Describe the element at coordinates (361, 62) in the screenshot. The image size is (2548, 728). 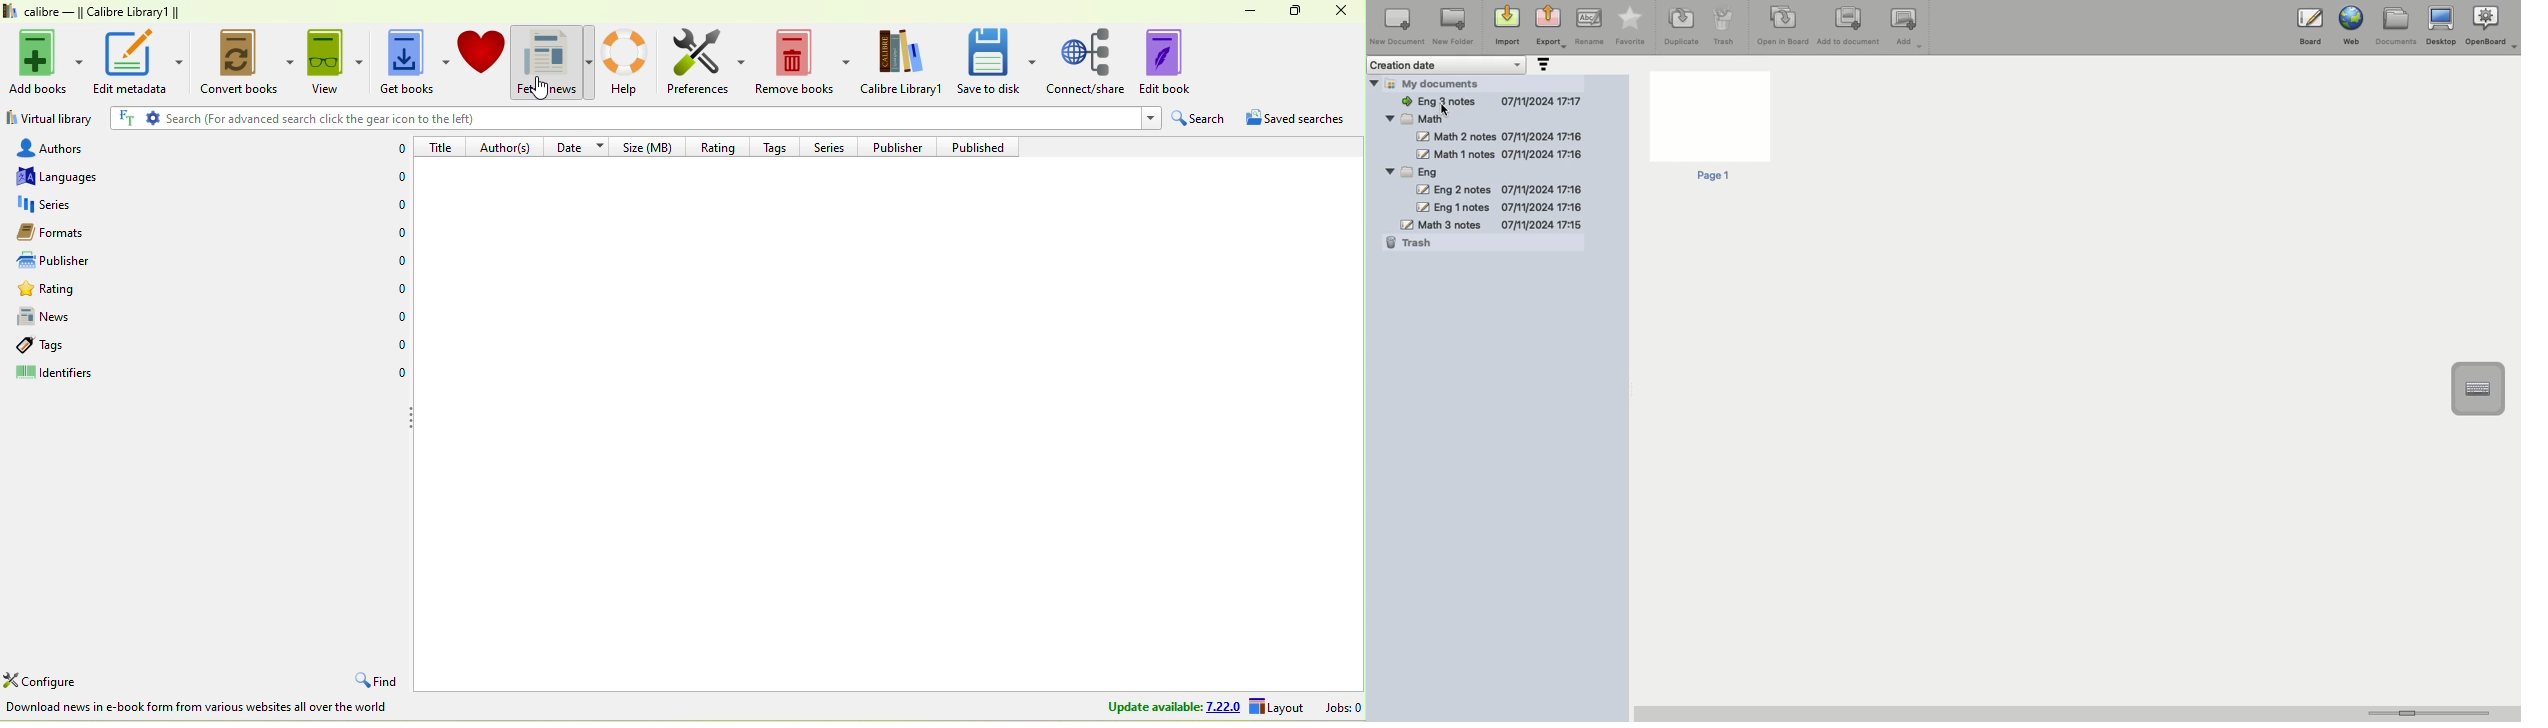
I see `view options` at that location.